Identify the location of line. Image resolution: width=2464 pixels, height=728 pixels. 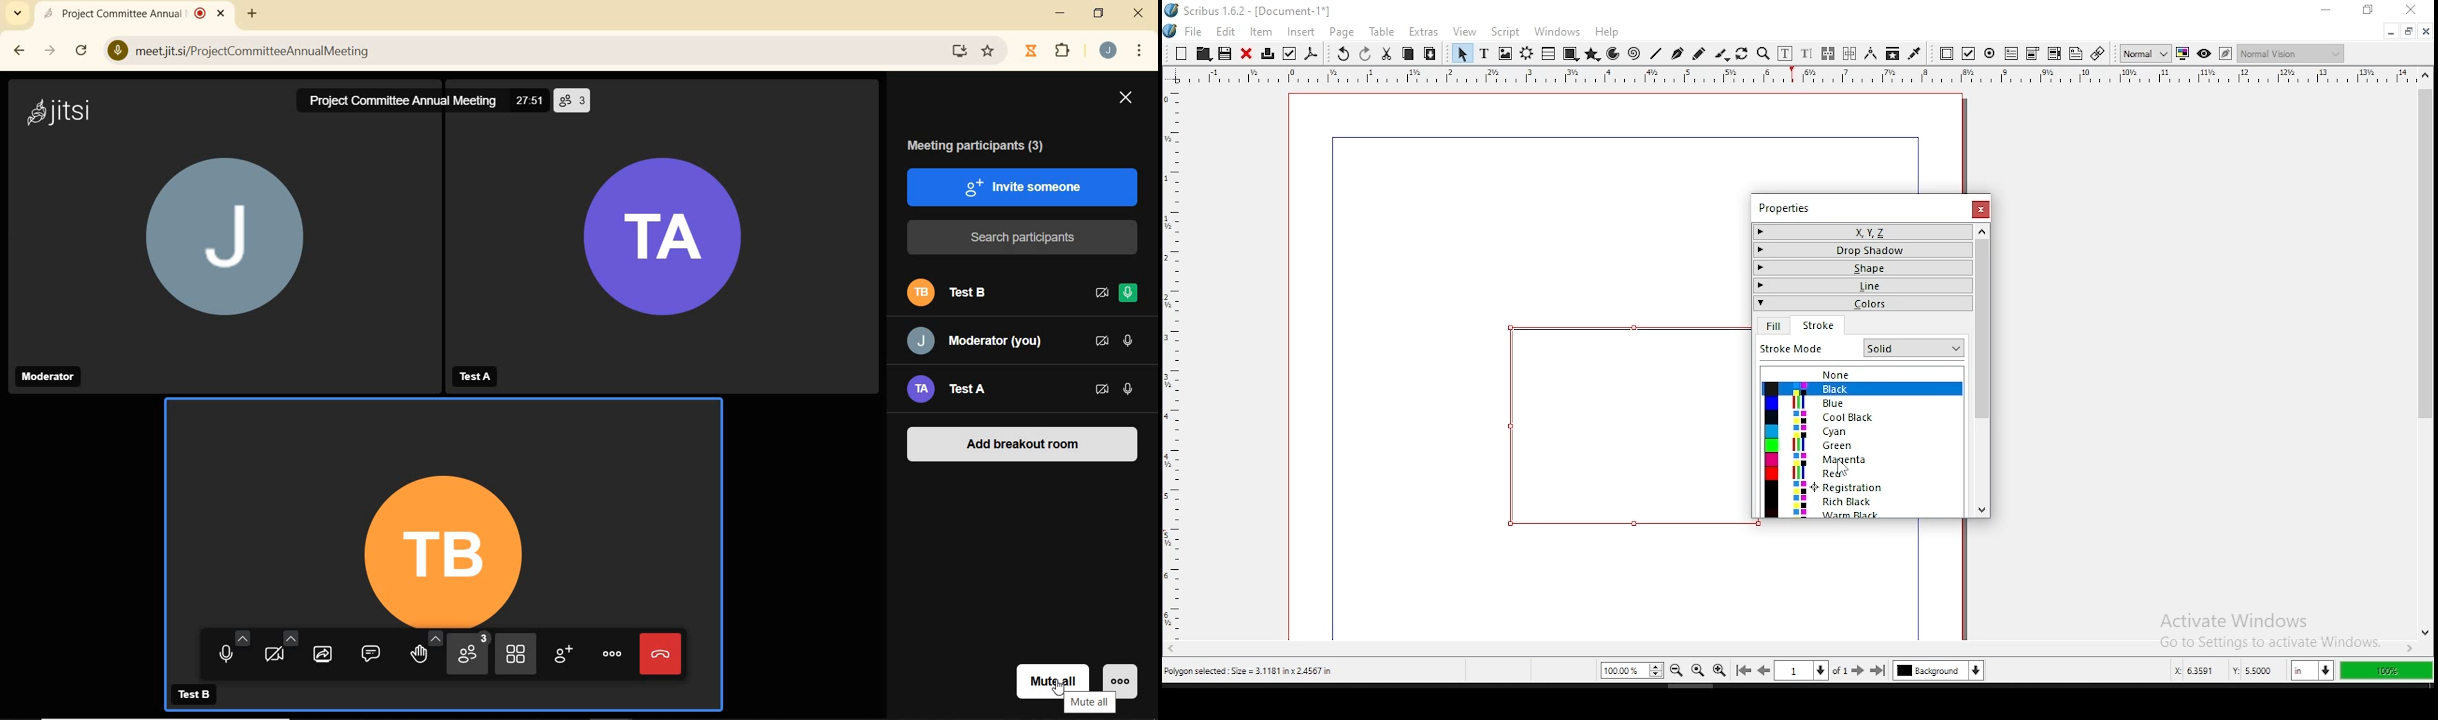
(1656, 54).